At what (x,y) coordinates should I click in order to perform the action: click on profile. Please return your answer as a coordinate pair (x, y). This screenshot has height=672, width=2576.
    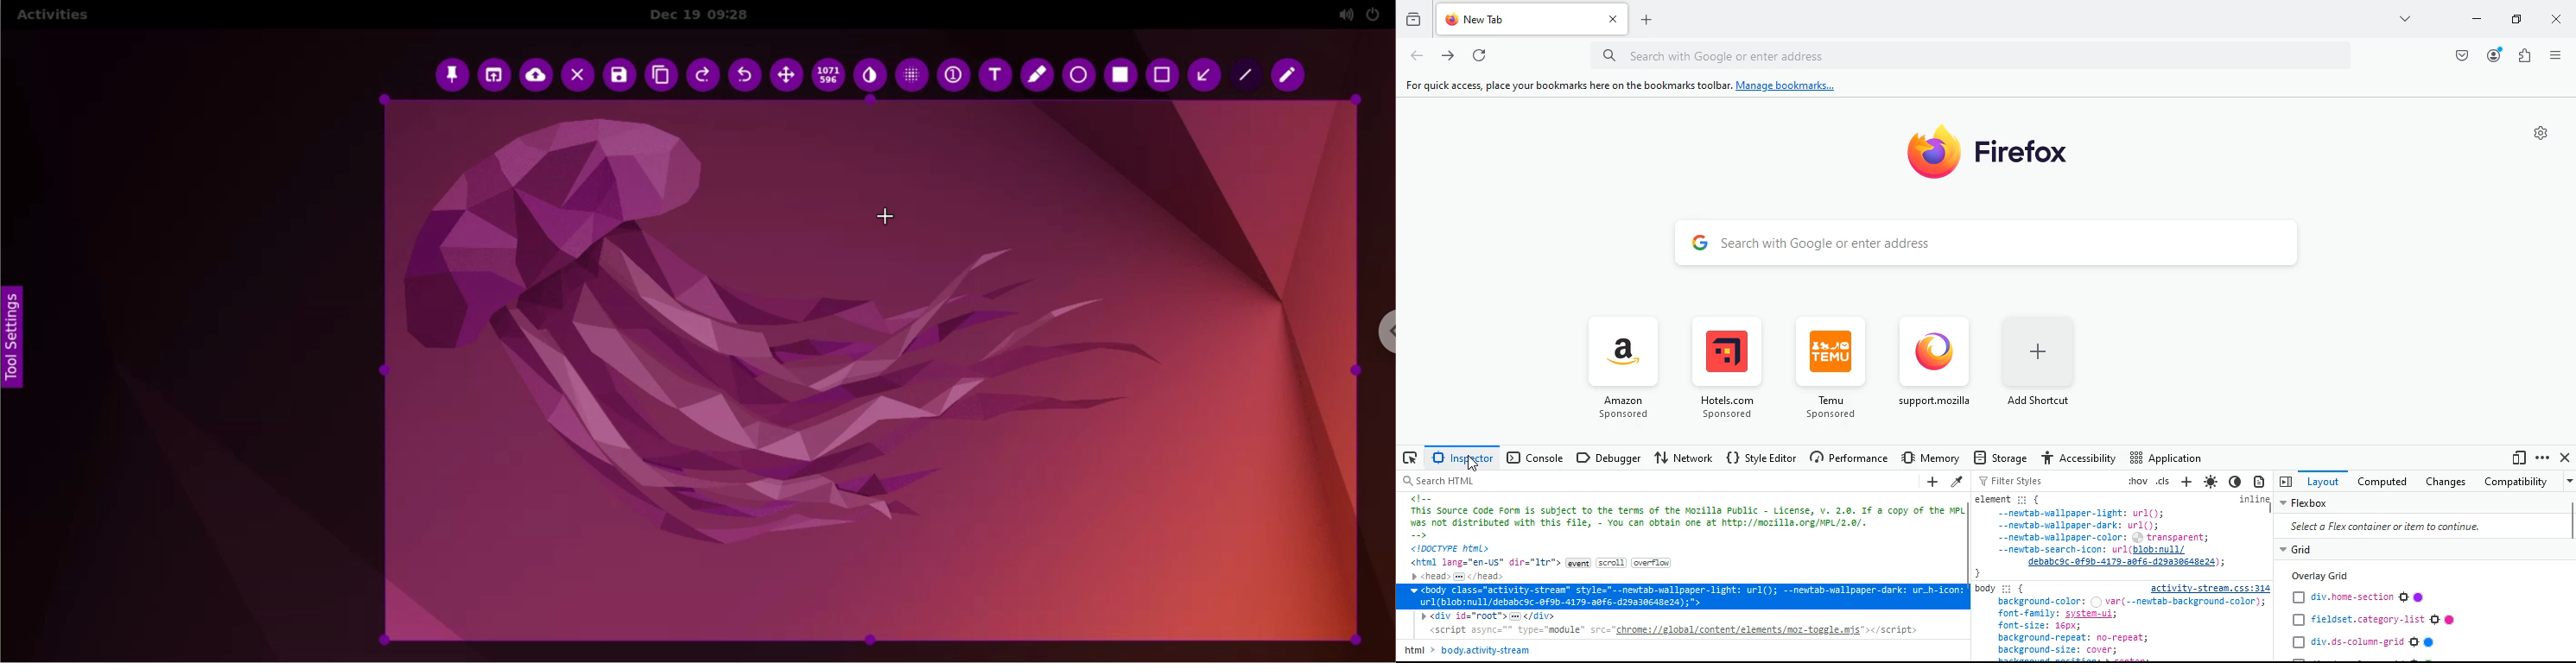
    Looking at the image, I should click on (2495, 56).